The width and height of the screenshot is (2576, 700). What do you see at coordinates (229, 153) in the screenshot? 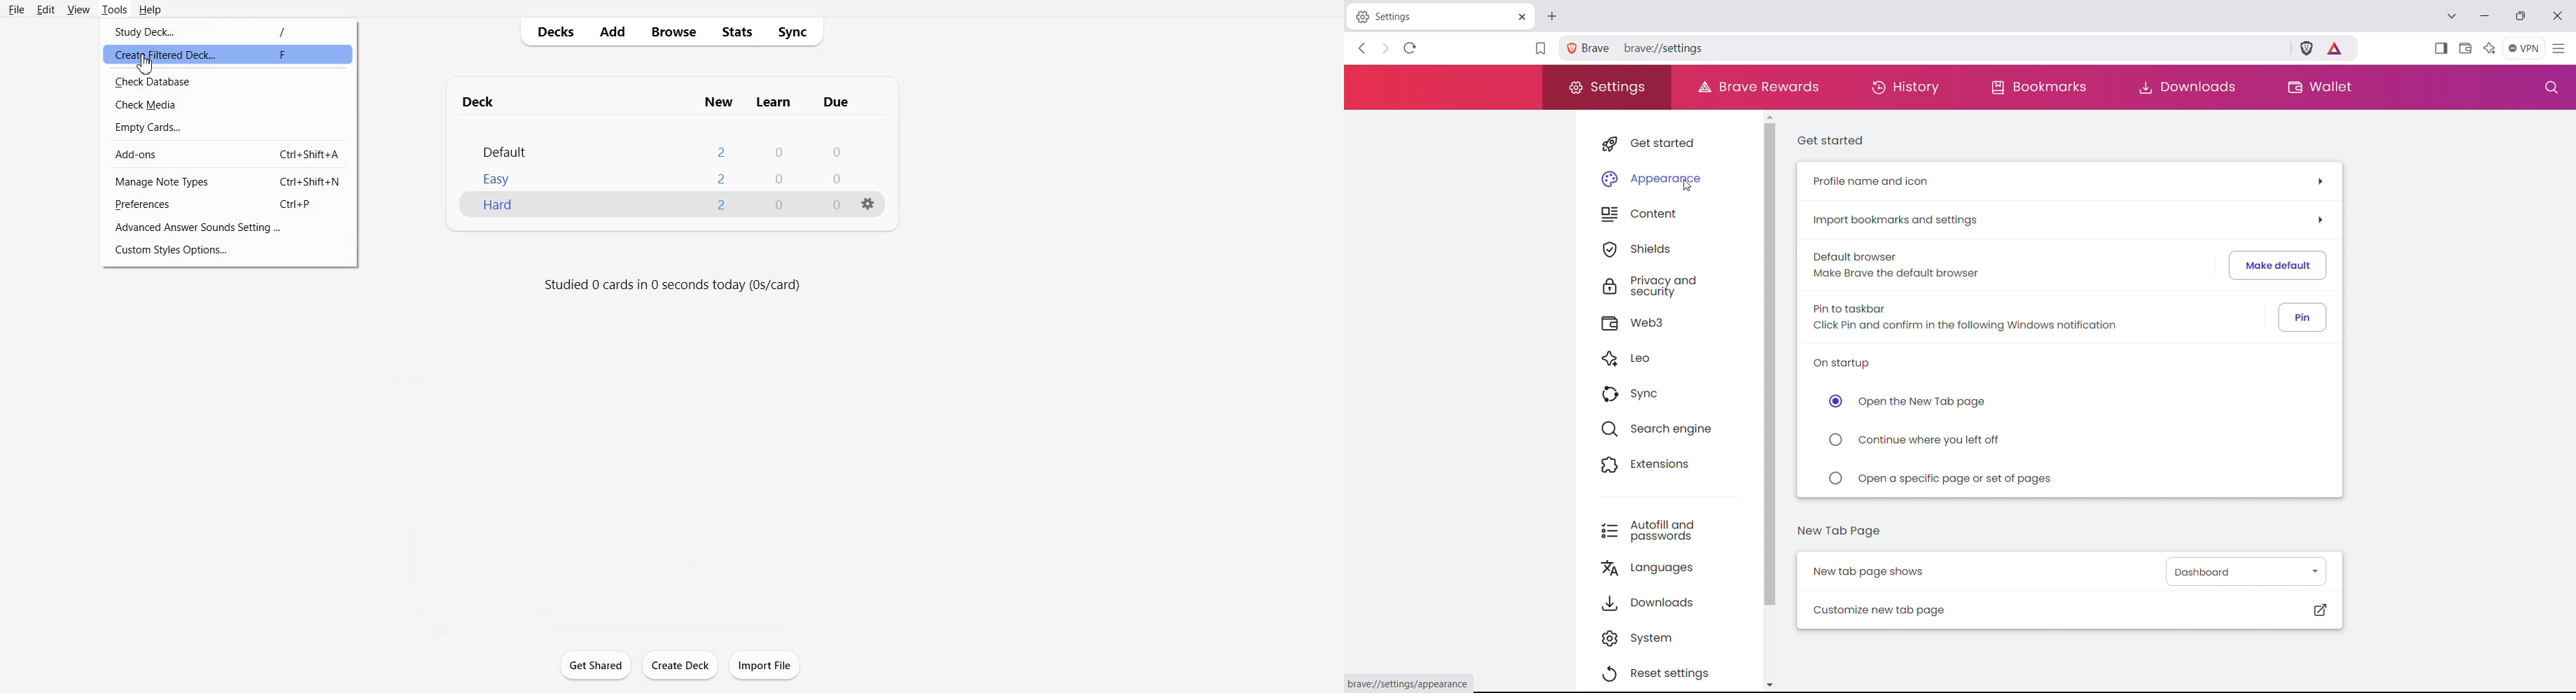
I see `Add-ons` at bounding box center [229, 153].